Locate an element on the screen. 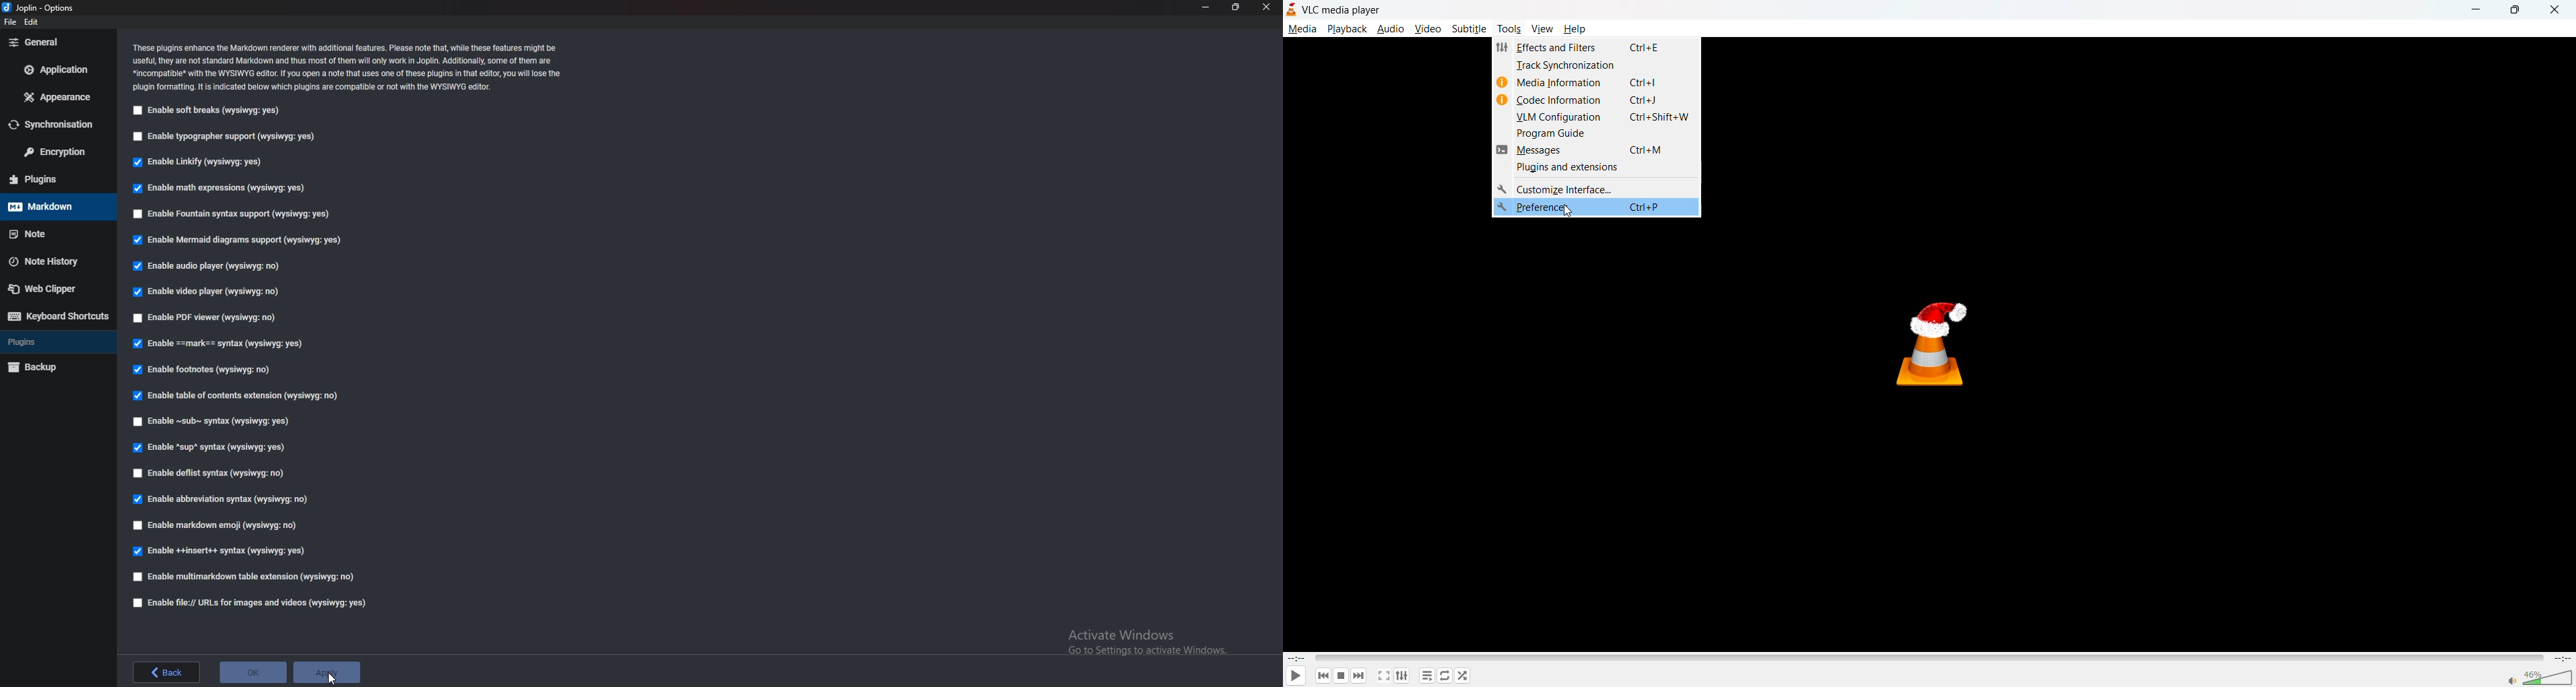 This screenshot has width=2576, height=700. enable sup syntax is located at coordinates (211, 448).